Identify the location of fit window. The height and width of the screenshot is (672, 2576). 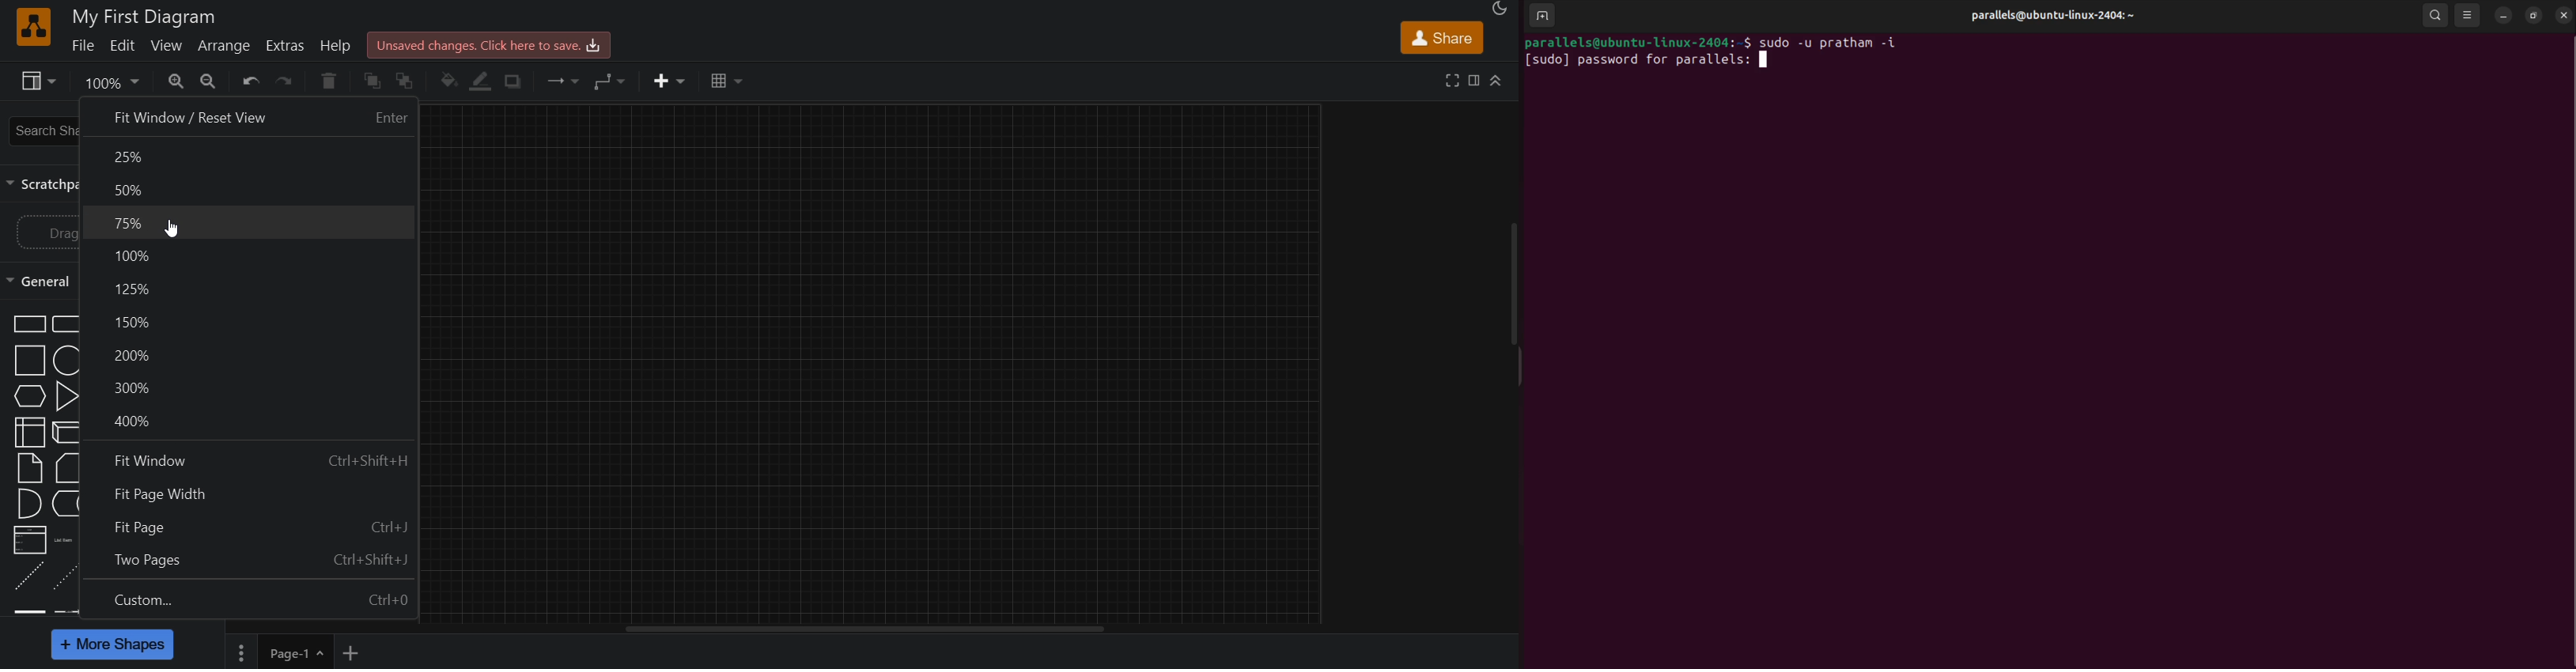
(255, 463).